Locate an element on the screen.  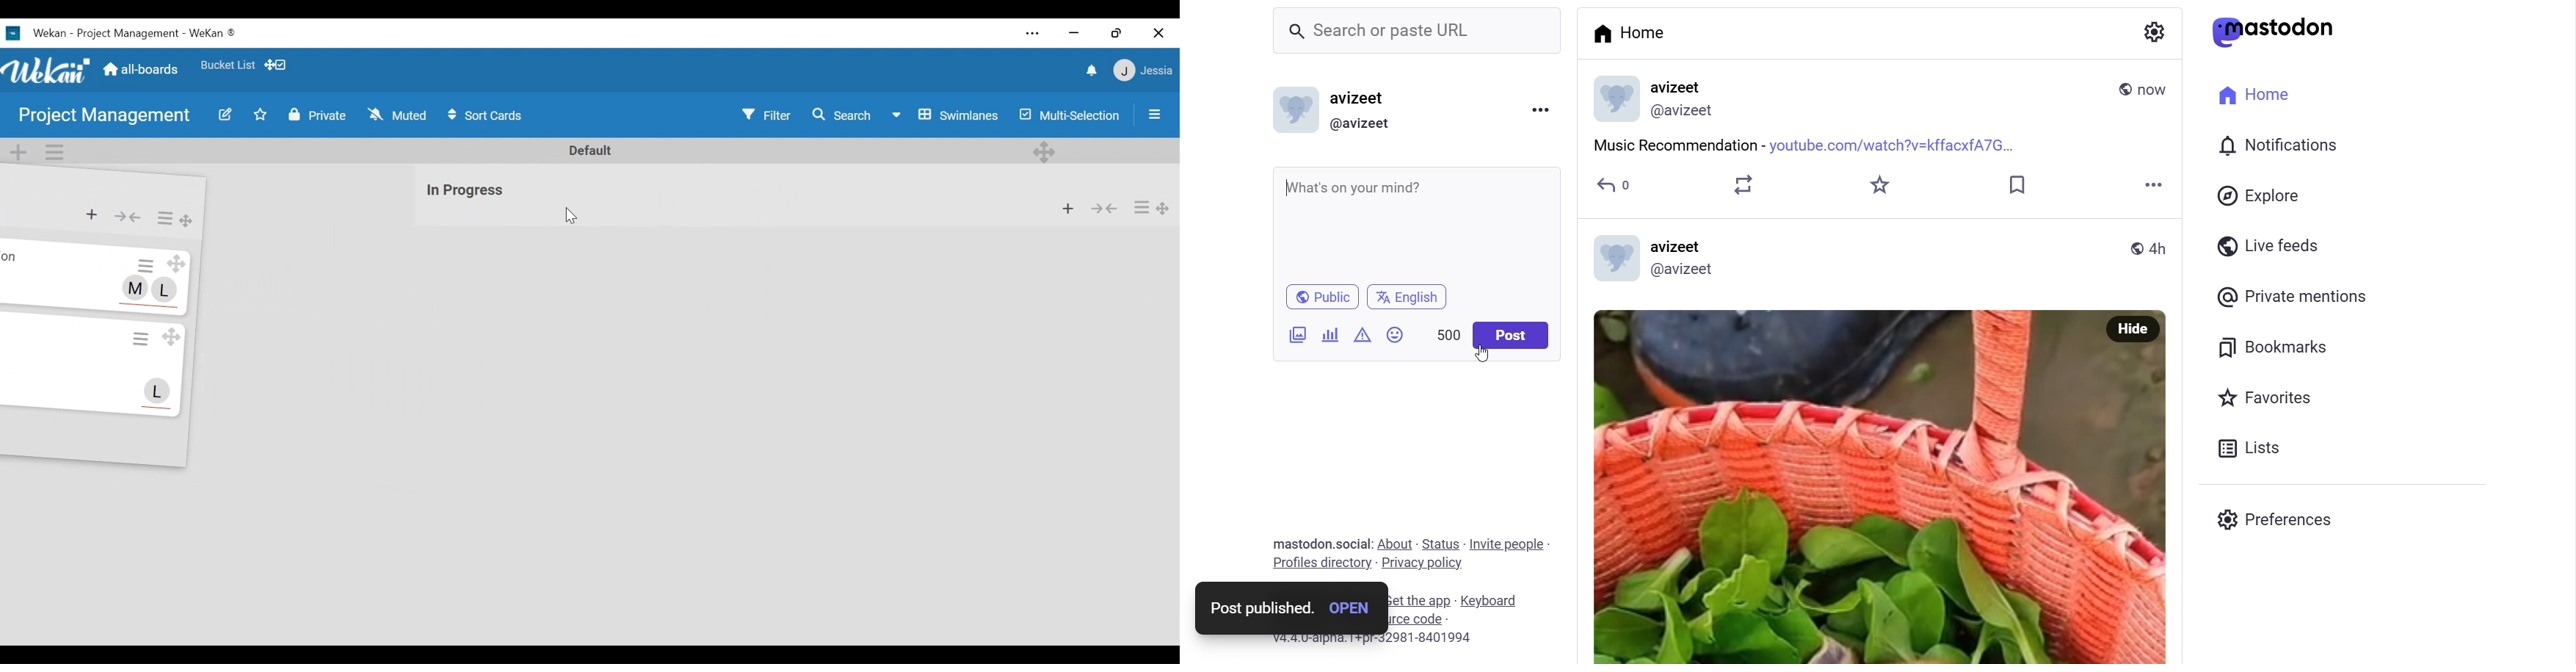
L is located at coordinates (157, 391).